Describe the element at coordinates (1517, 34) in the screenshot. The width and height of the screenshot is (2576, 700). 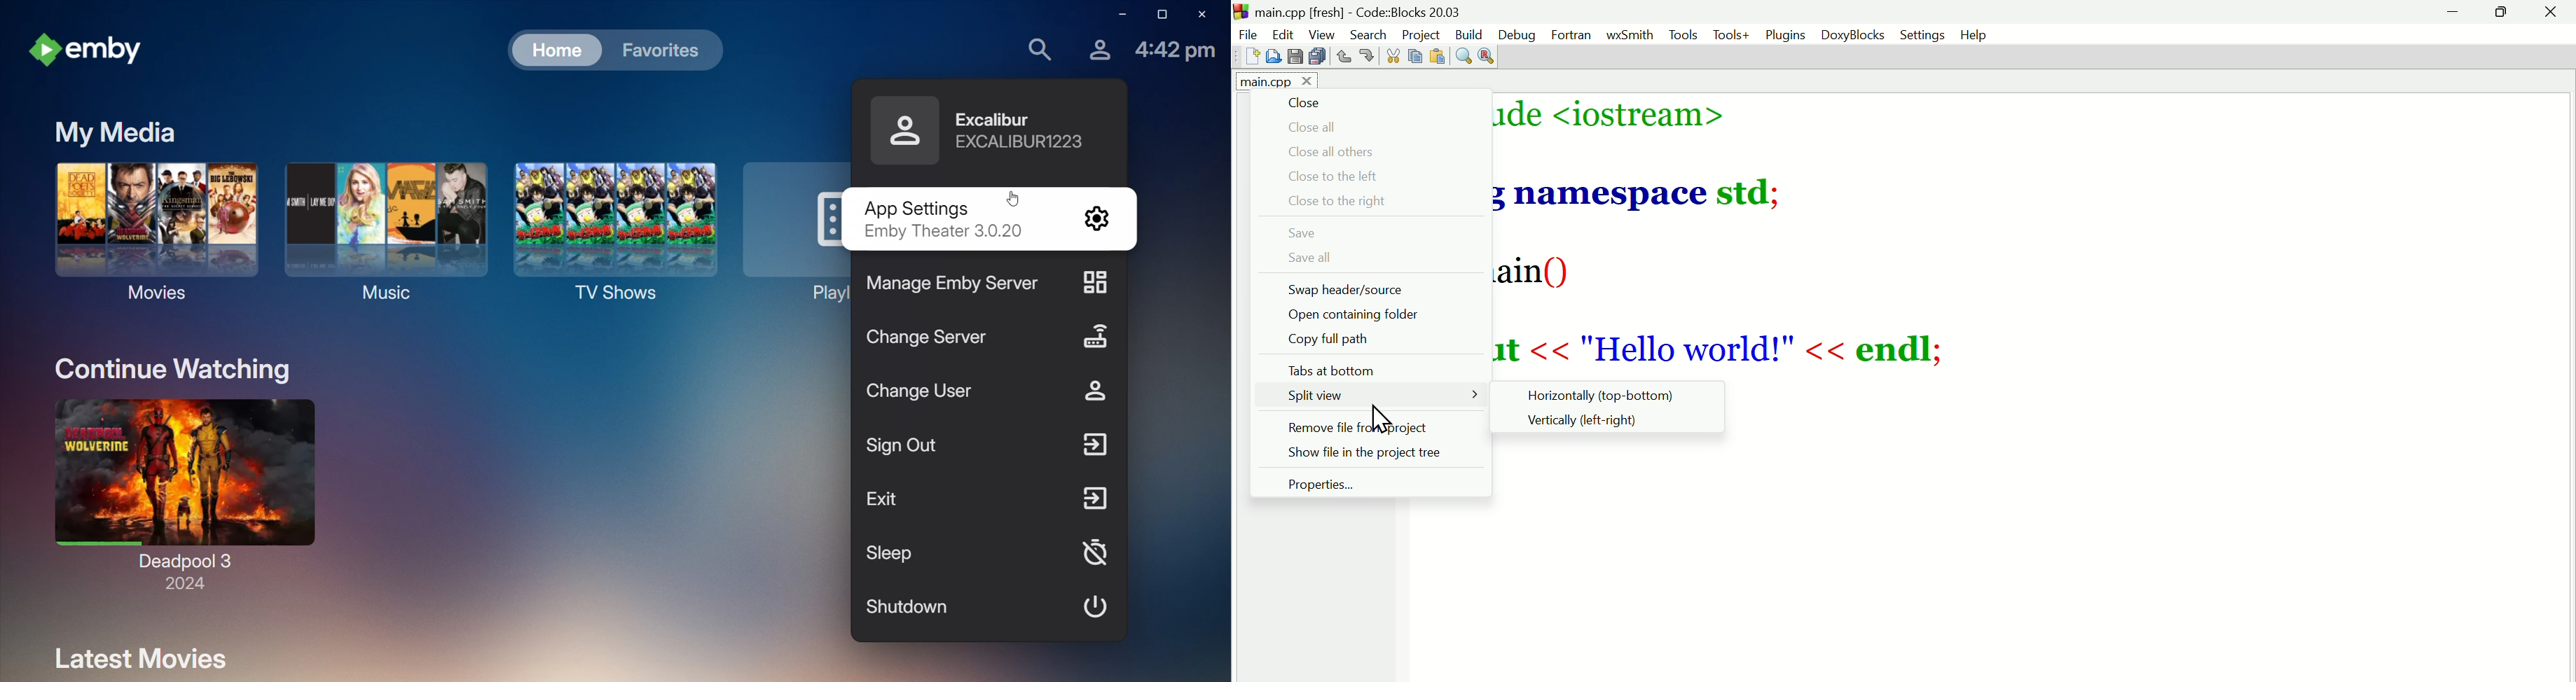
I see `Debug` at that location.